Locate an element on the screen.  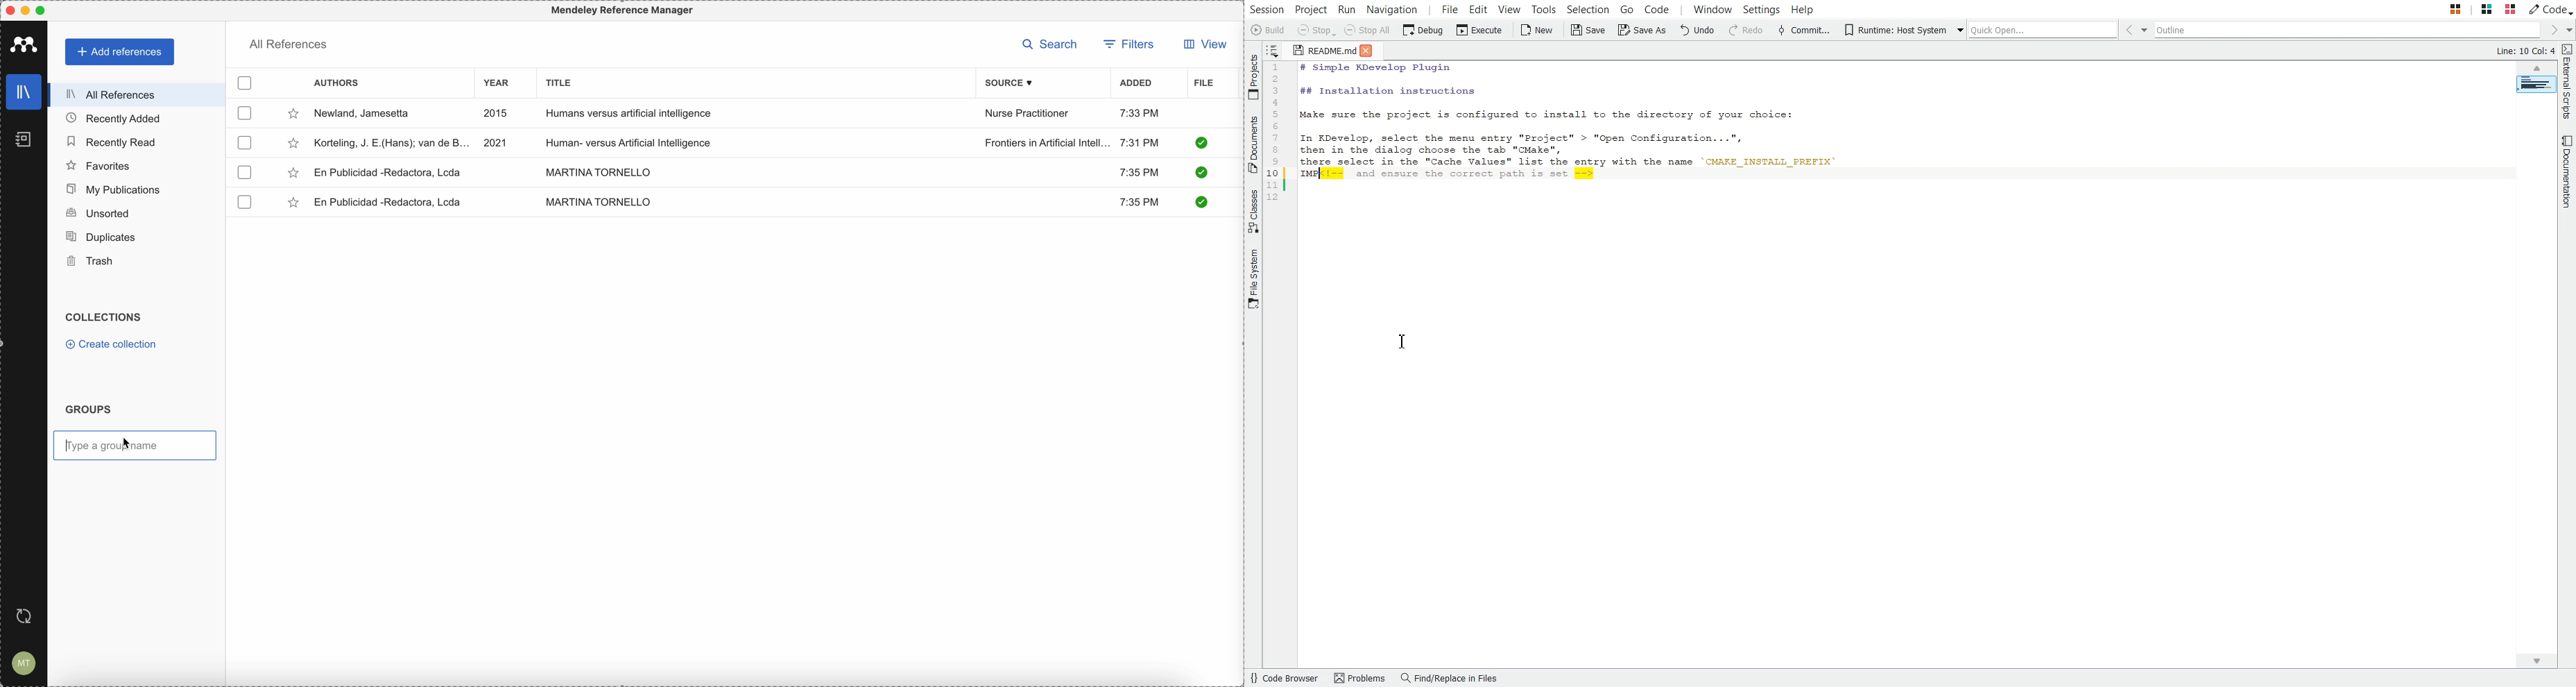
MARTINA TORNELLO is located at coordinates (598, 202).